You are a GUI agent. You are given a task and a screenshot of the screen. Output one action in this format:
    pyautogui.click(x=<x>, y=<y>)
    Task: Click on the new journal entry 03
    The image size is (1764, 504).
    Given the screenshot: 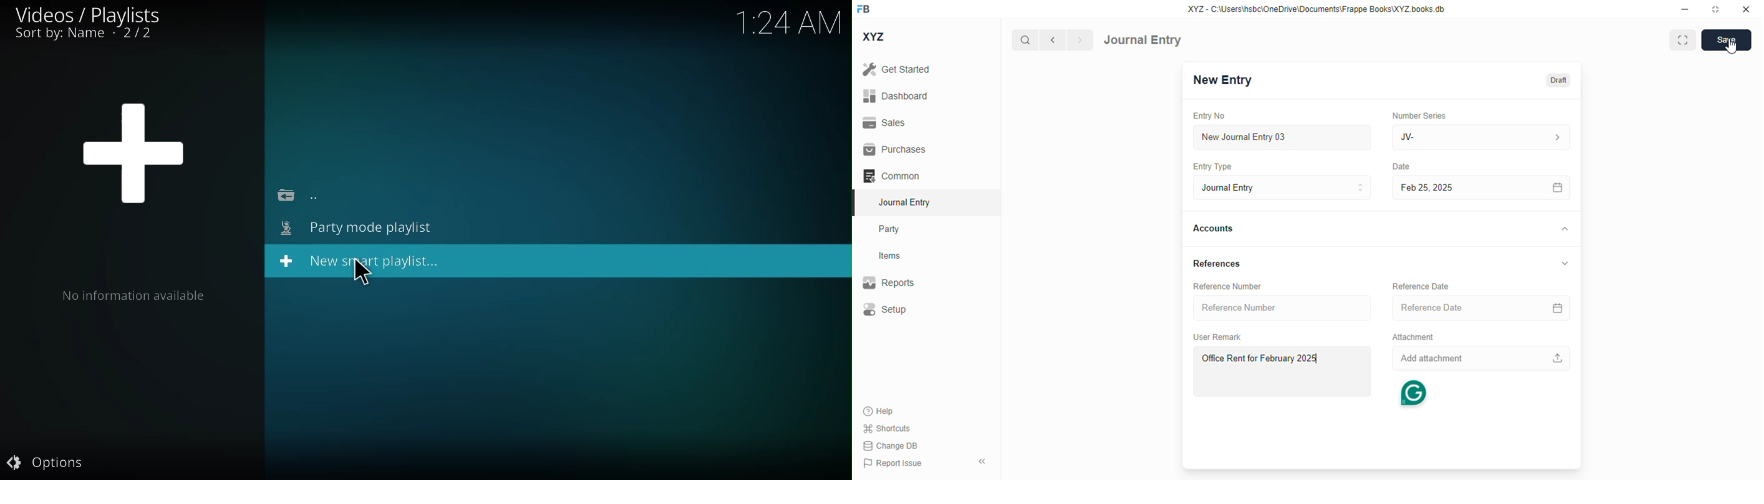 What is the action you would take?
    pyautogui.click(x=1281, y=137)
    